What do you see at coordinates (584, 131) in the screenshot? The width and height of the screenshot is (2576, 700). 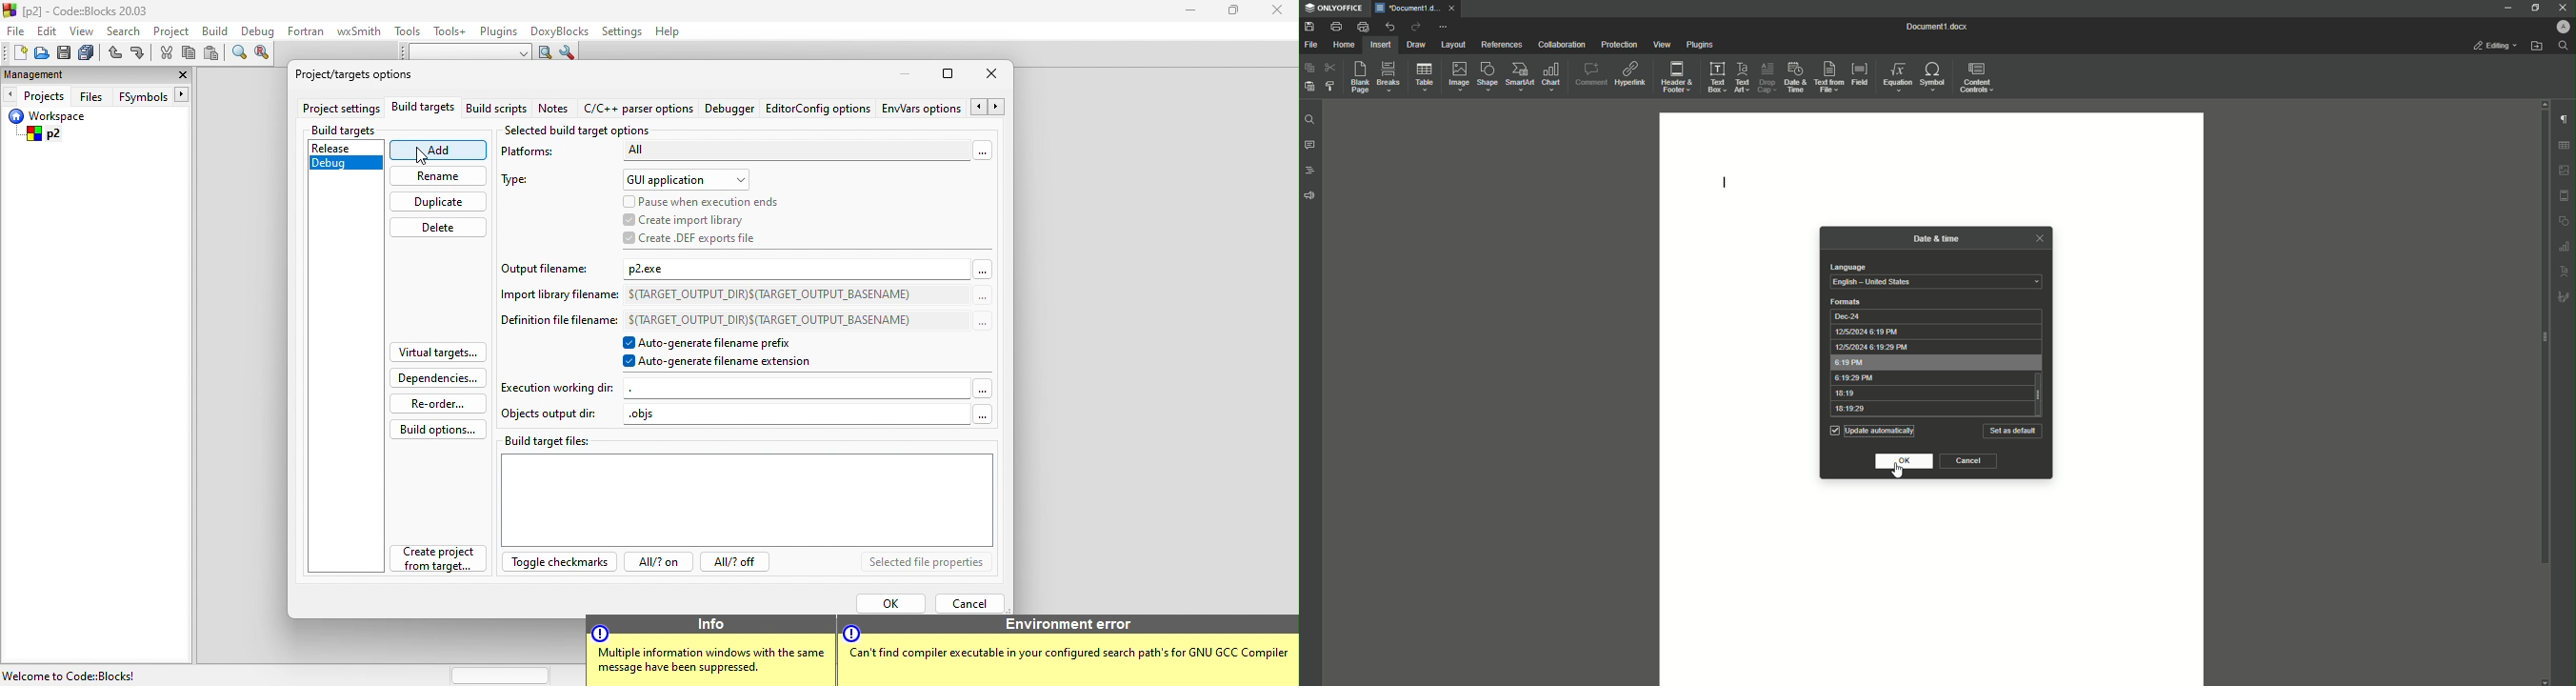 I see `selected build target option` at bounding box center [584, 131].